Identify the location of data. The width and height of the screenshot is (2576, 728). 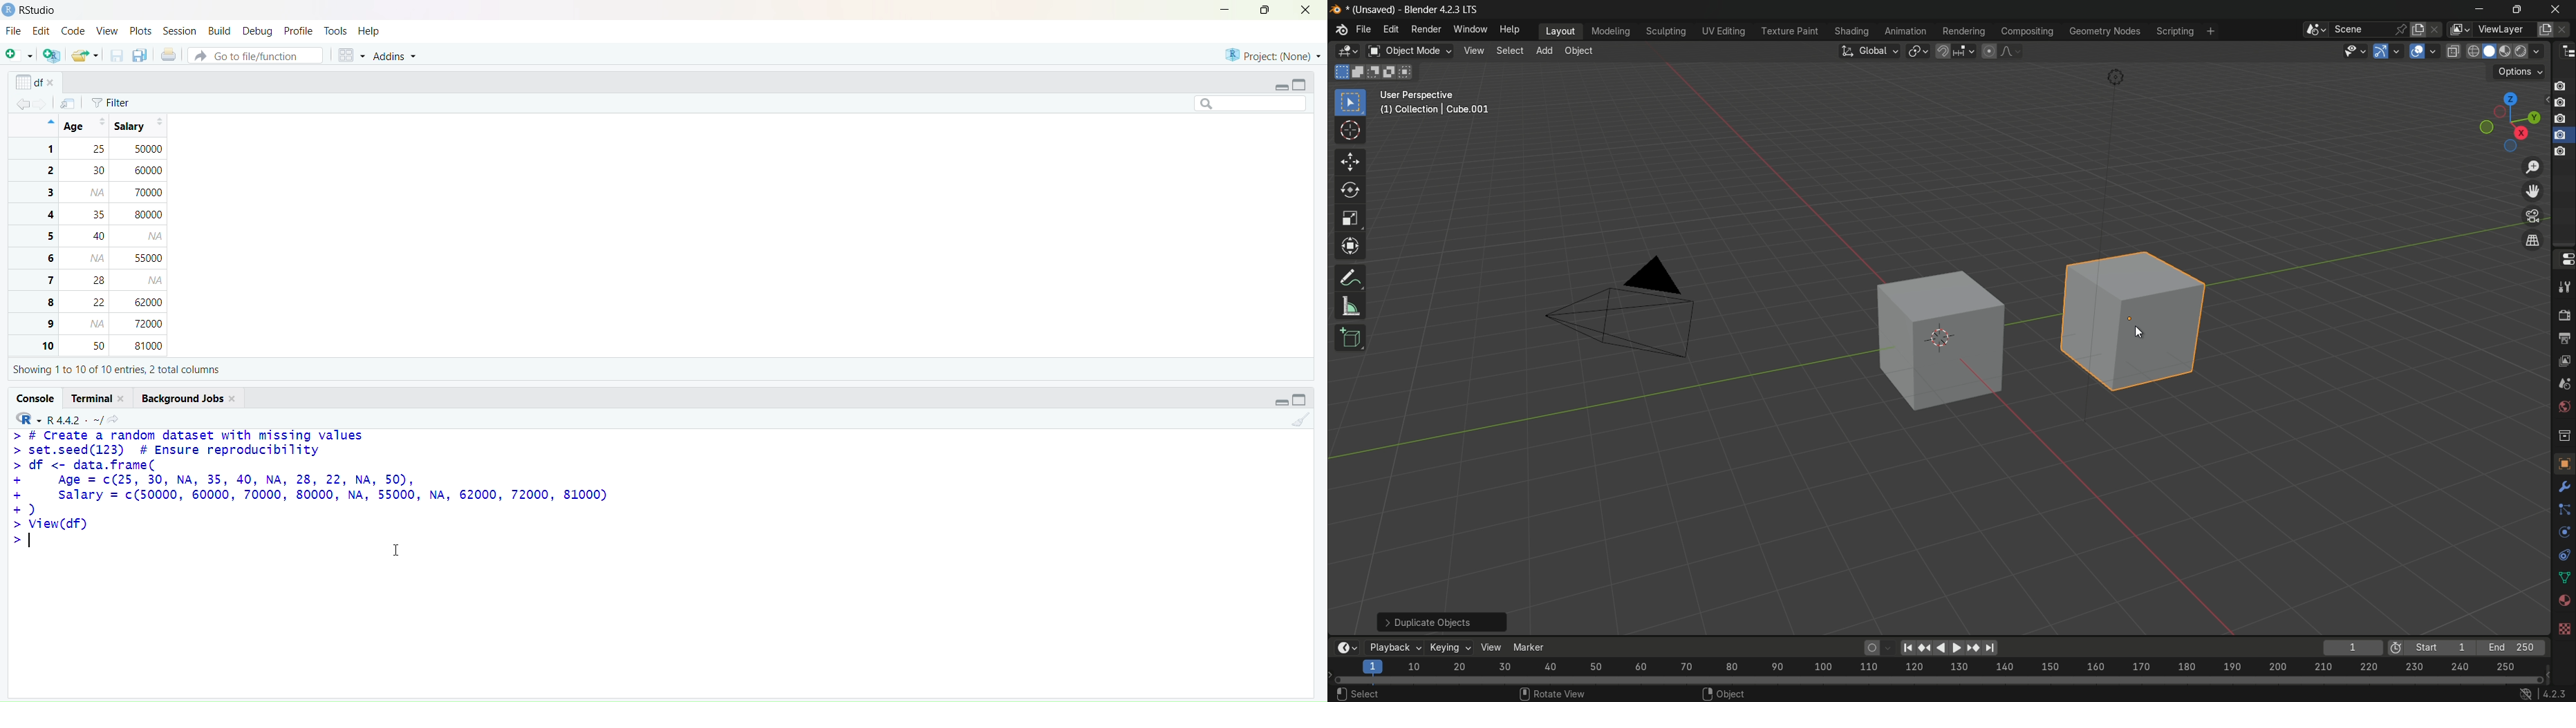
(2564, 577).